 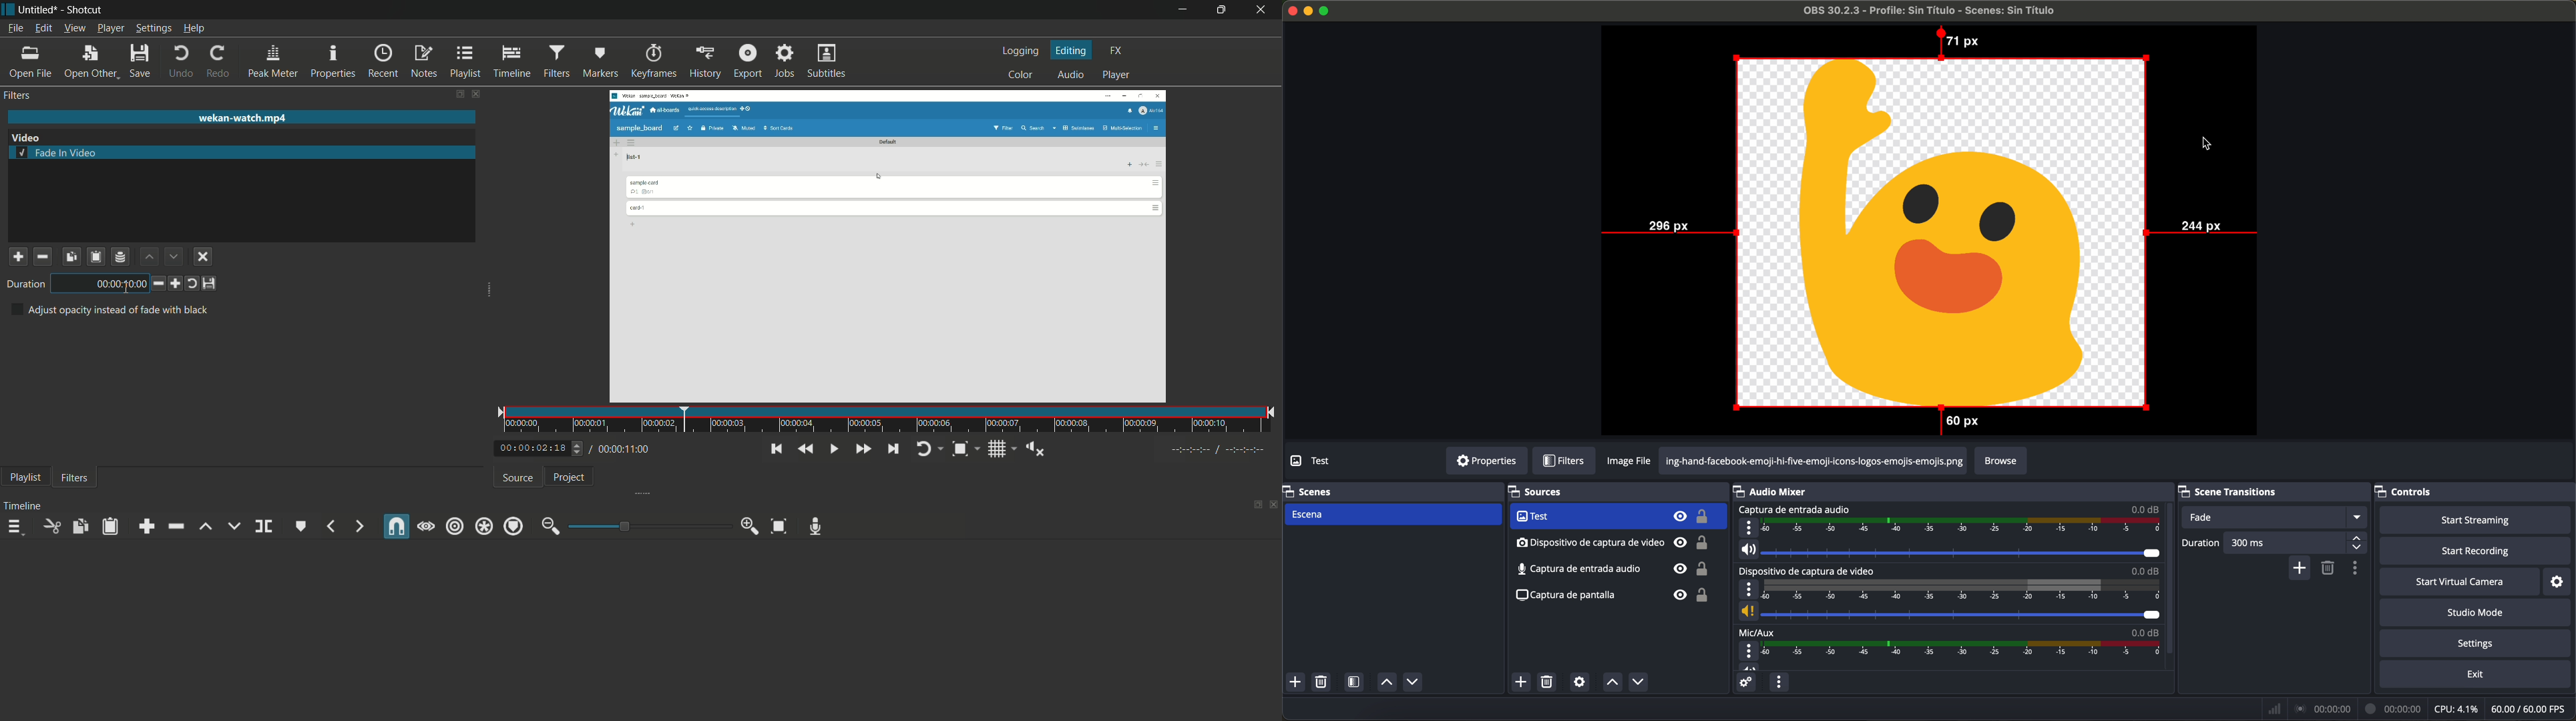 What do you see at coordinates (1579, 682) in the screenshot?
I see `open source properties` at bounding box center [1579, 682].